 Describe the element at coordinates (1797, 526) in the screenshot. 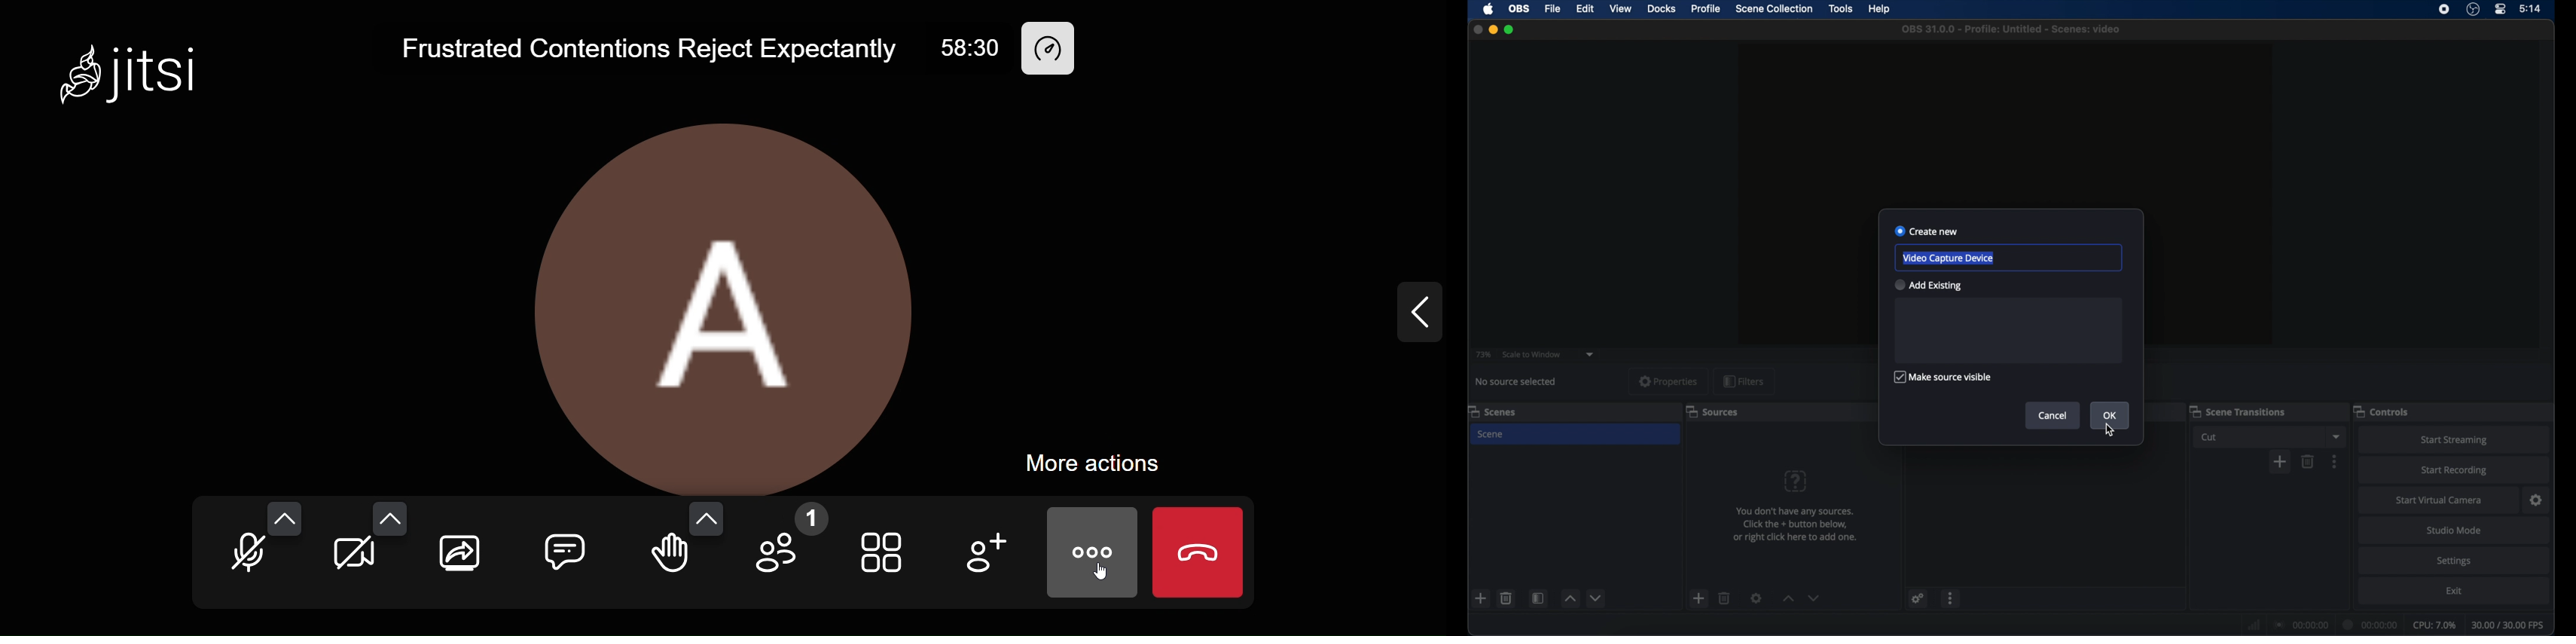

I see `‘You don't have any sources.
Click the + button below,
or right click here to add one.` at that location.